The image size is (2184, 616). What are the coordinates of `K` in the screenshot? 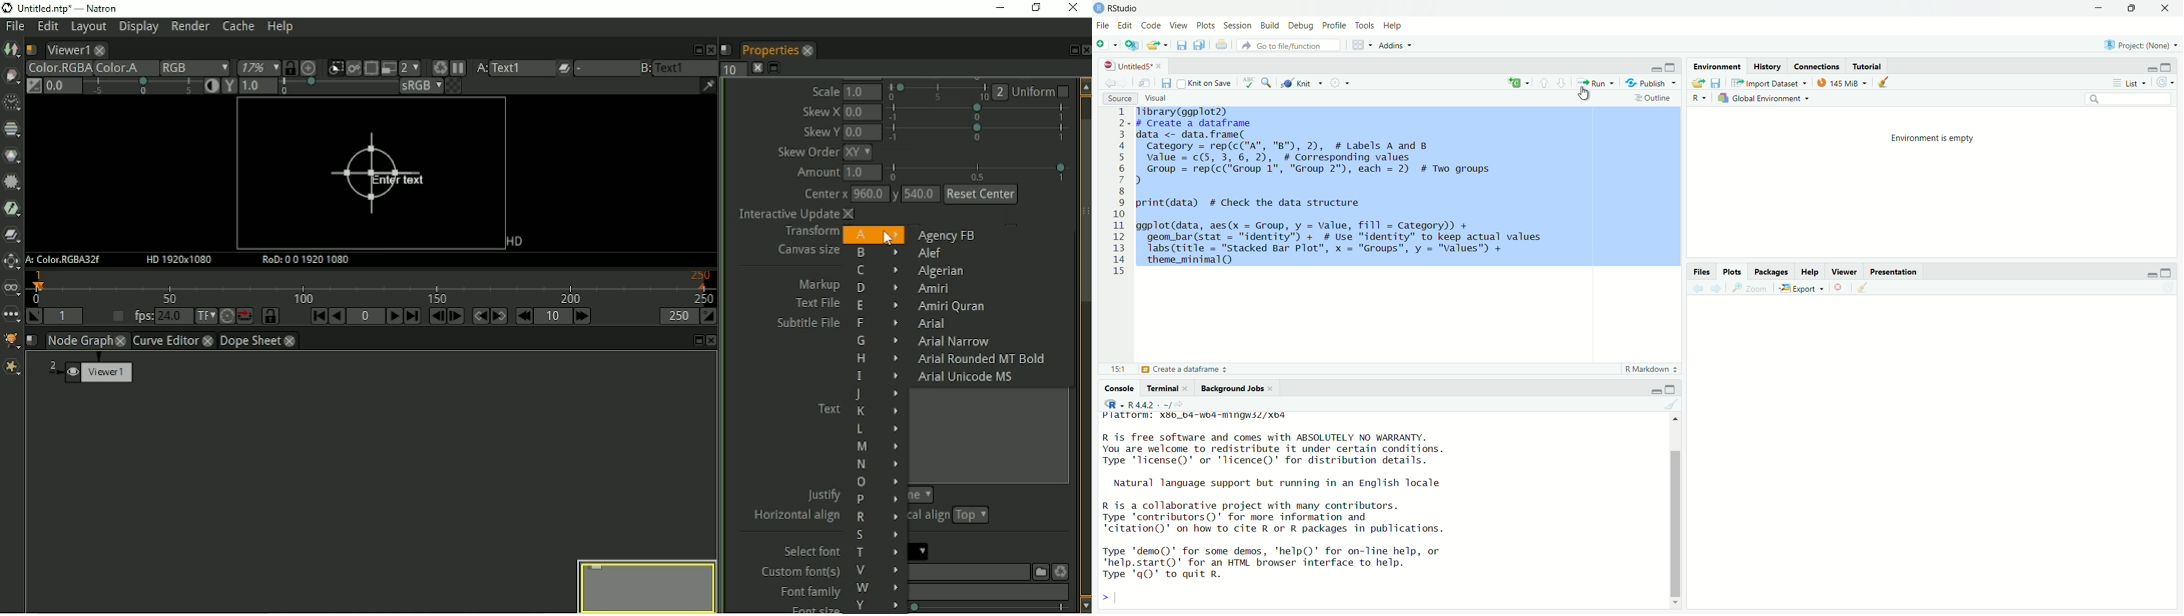 It's located at (876, 411).